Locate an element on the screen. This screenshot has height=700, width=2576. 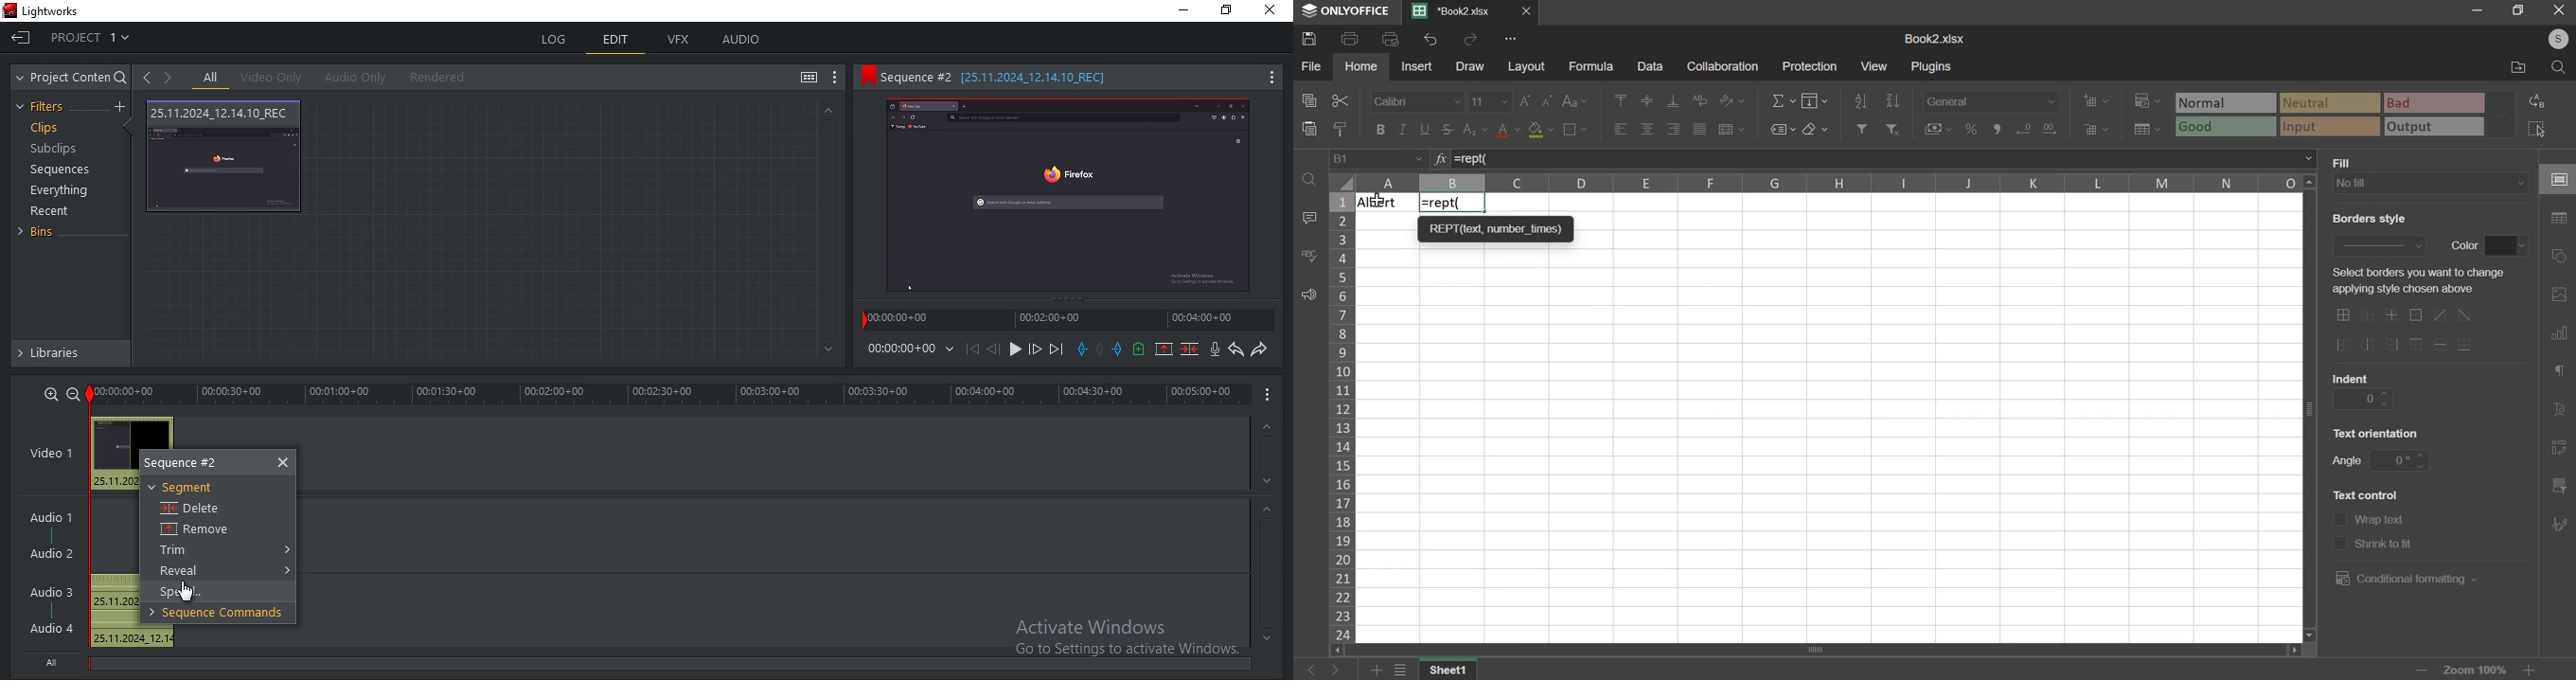
background fill is located at coordinates (2431, 183).